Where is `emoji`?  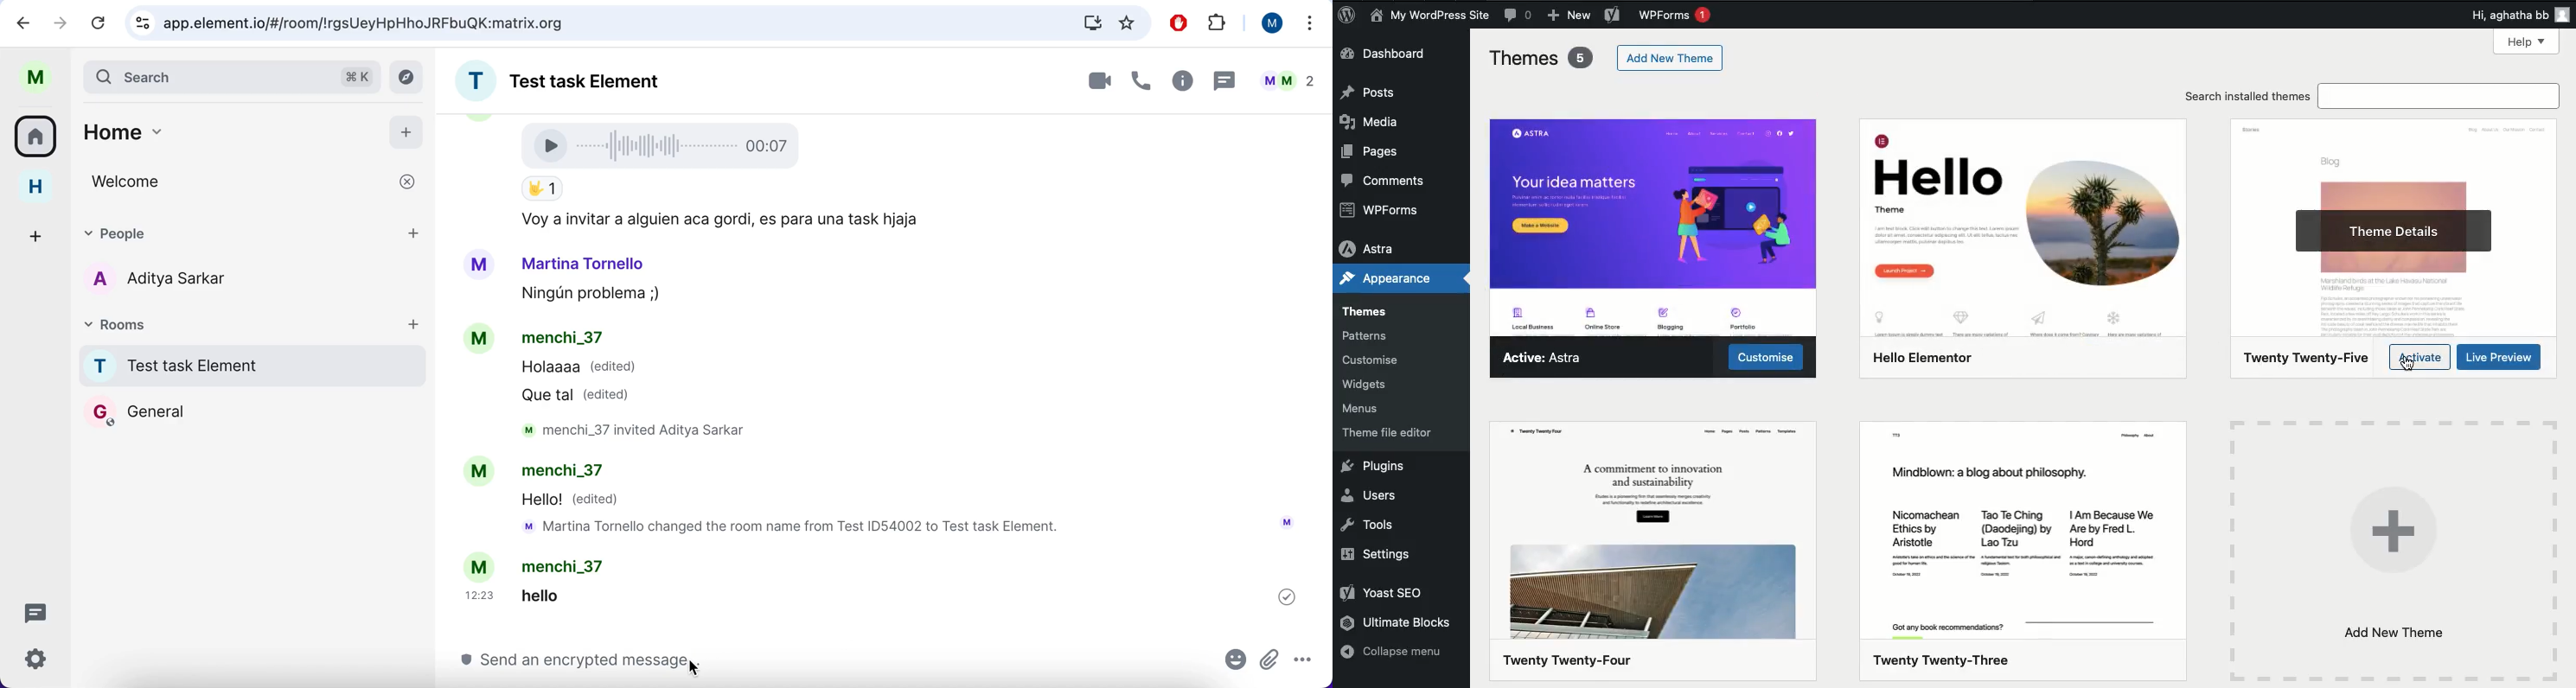 emoji is located at coordinates (1237, 663).